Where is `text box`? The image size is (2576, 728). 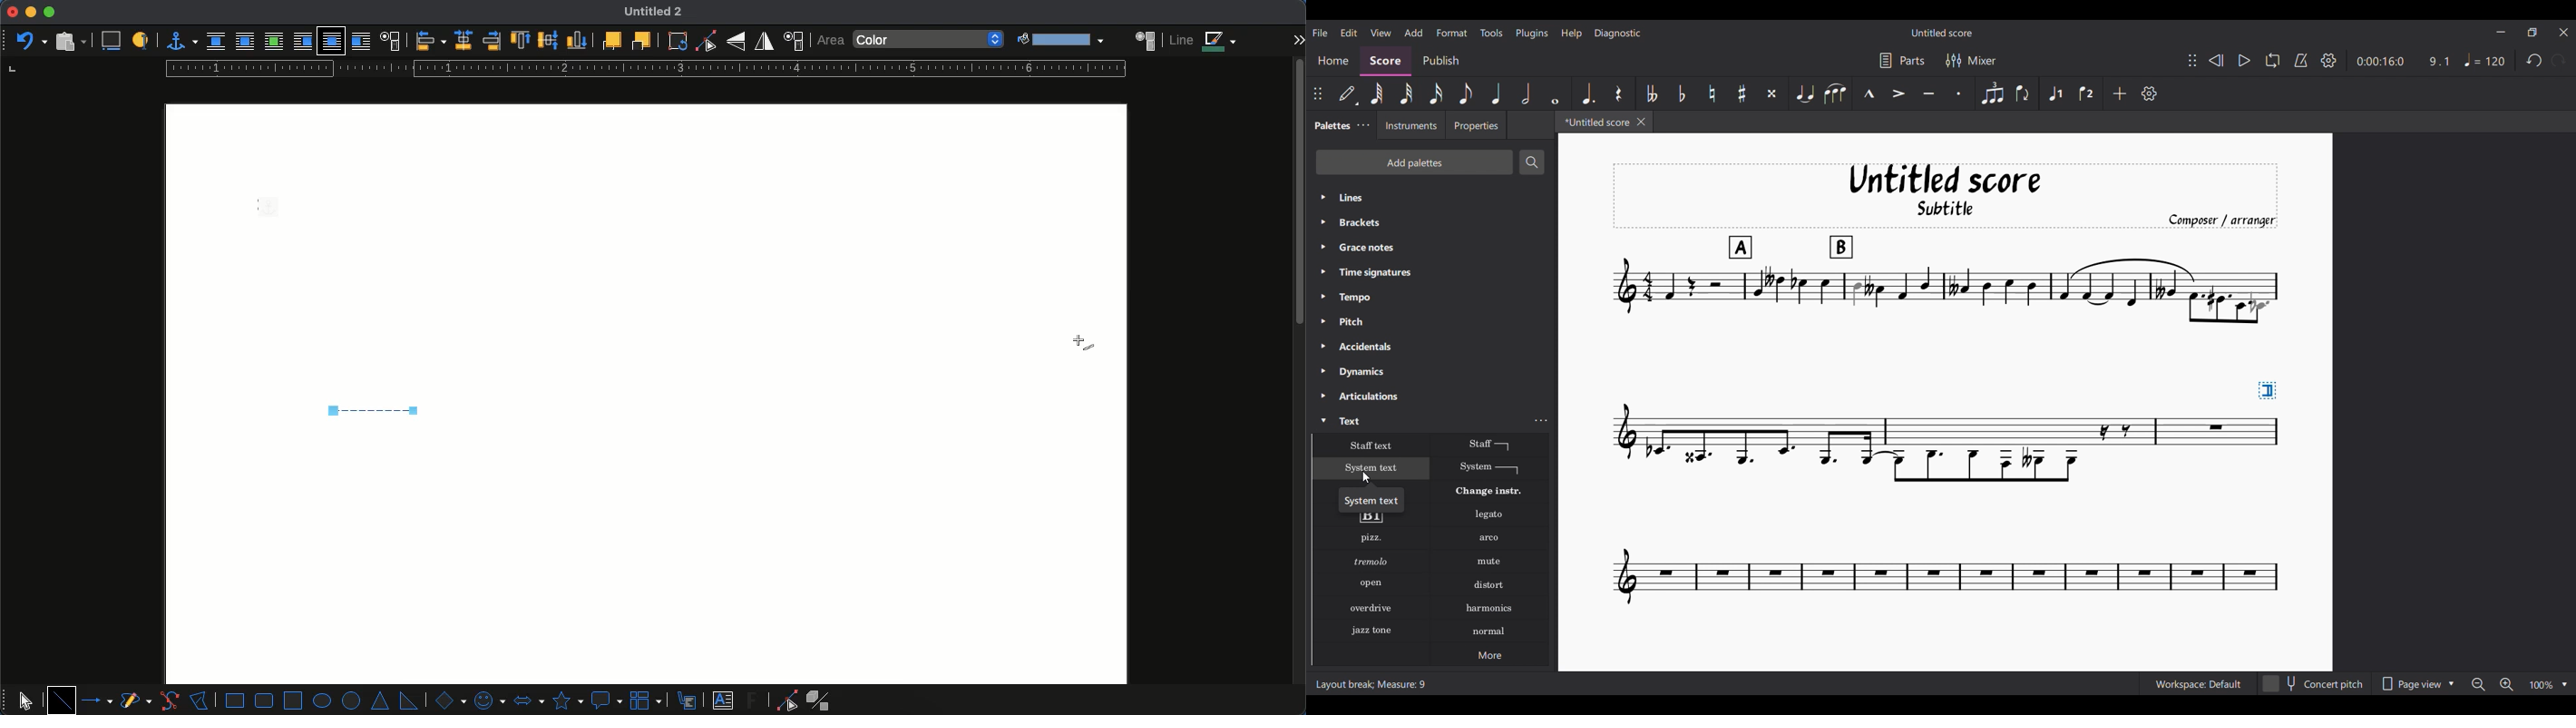 text box is located at coordinates (723, 700).